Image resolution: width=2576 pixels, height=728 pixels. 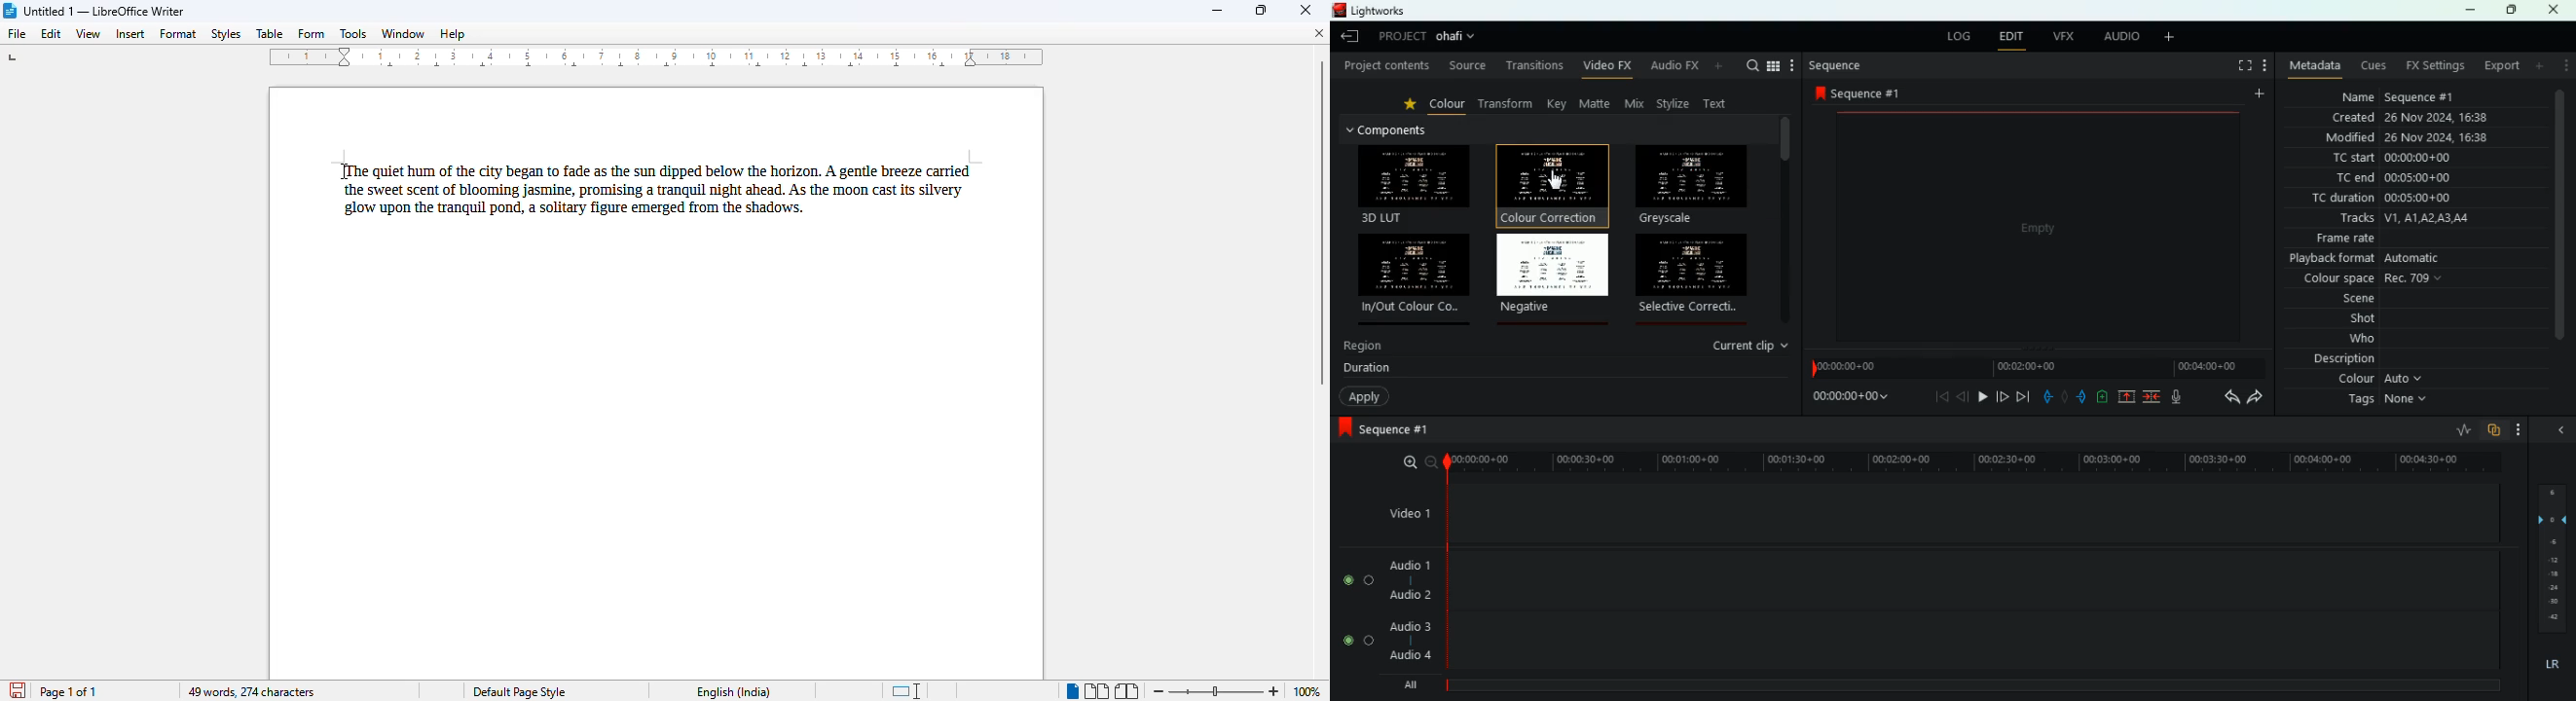 What do you see at coordinates (1608, 67) in the screenshot?
I see `video fx` at bounding box center [1608, 67].